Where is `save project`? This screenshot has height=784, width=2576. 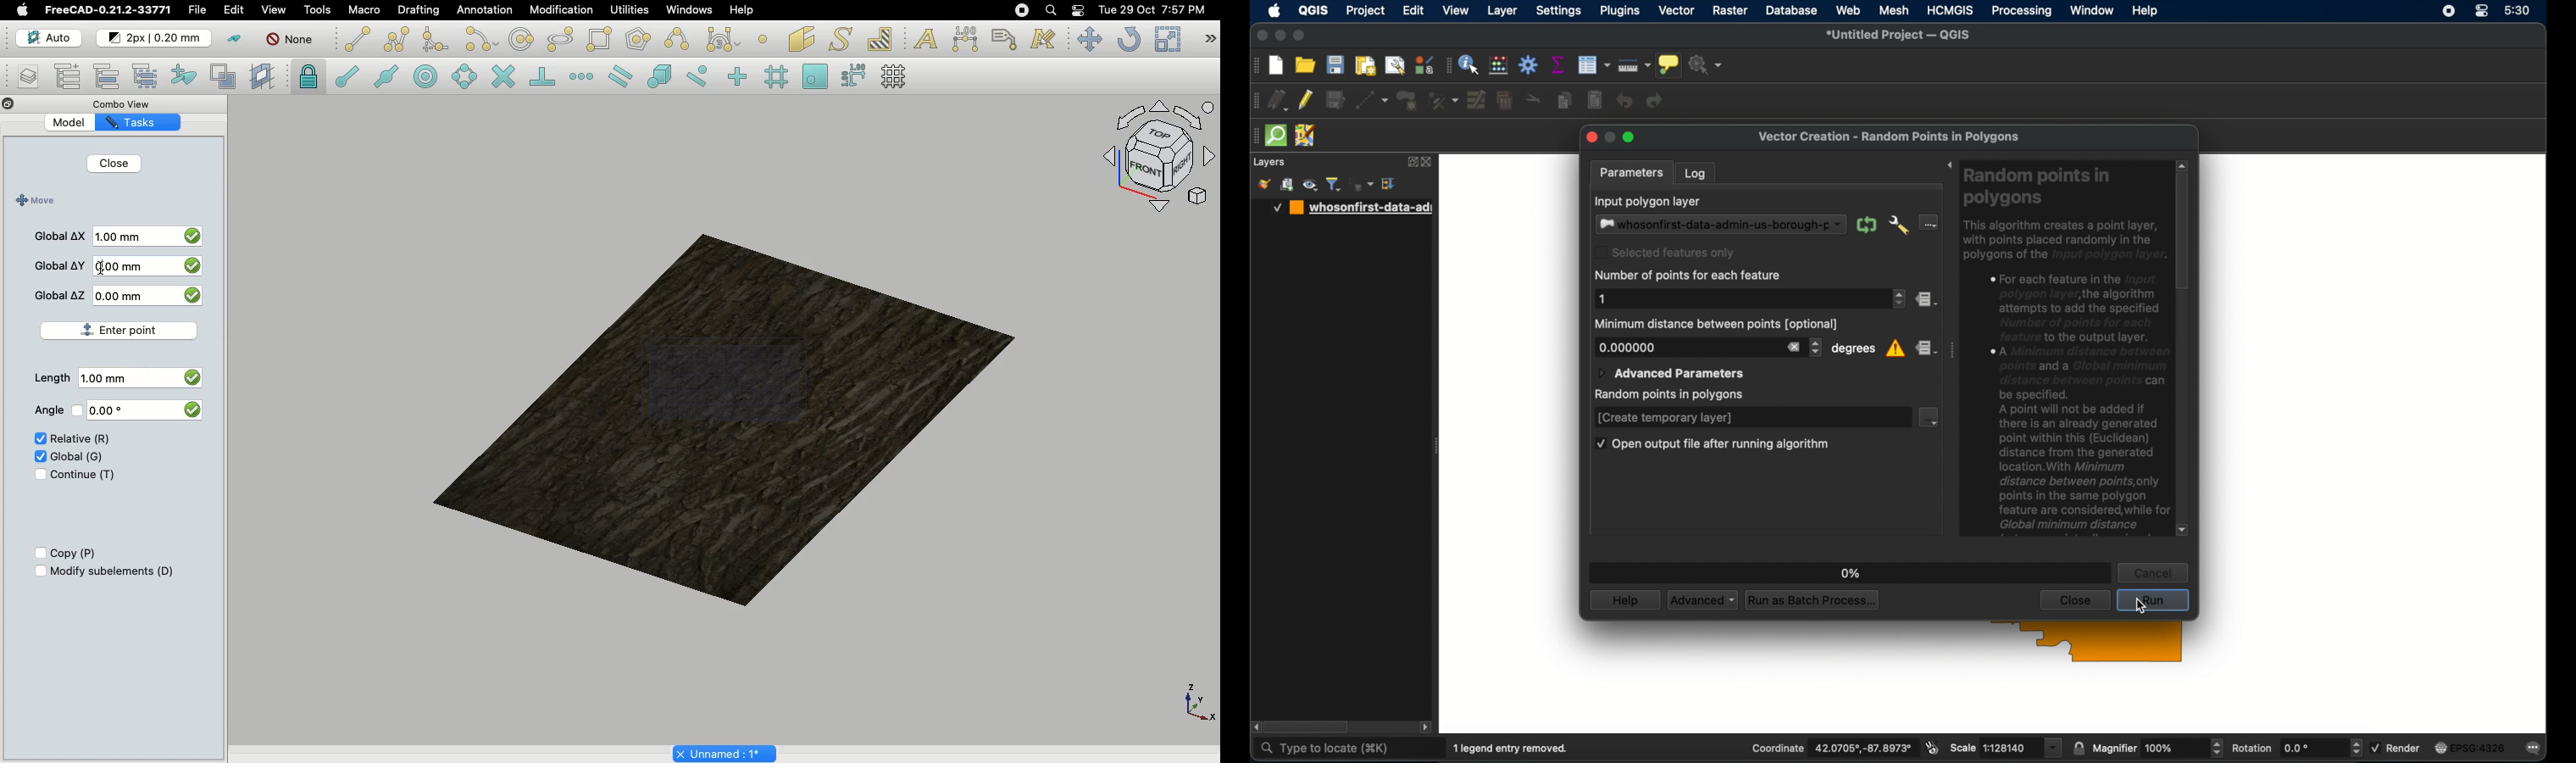 save project is located at coordinates (1336, 65).